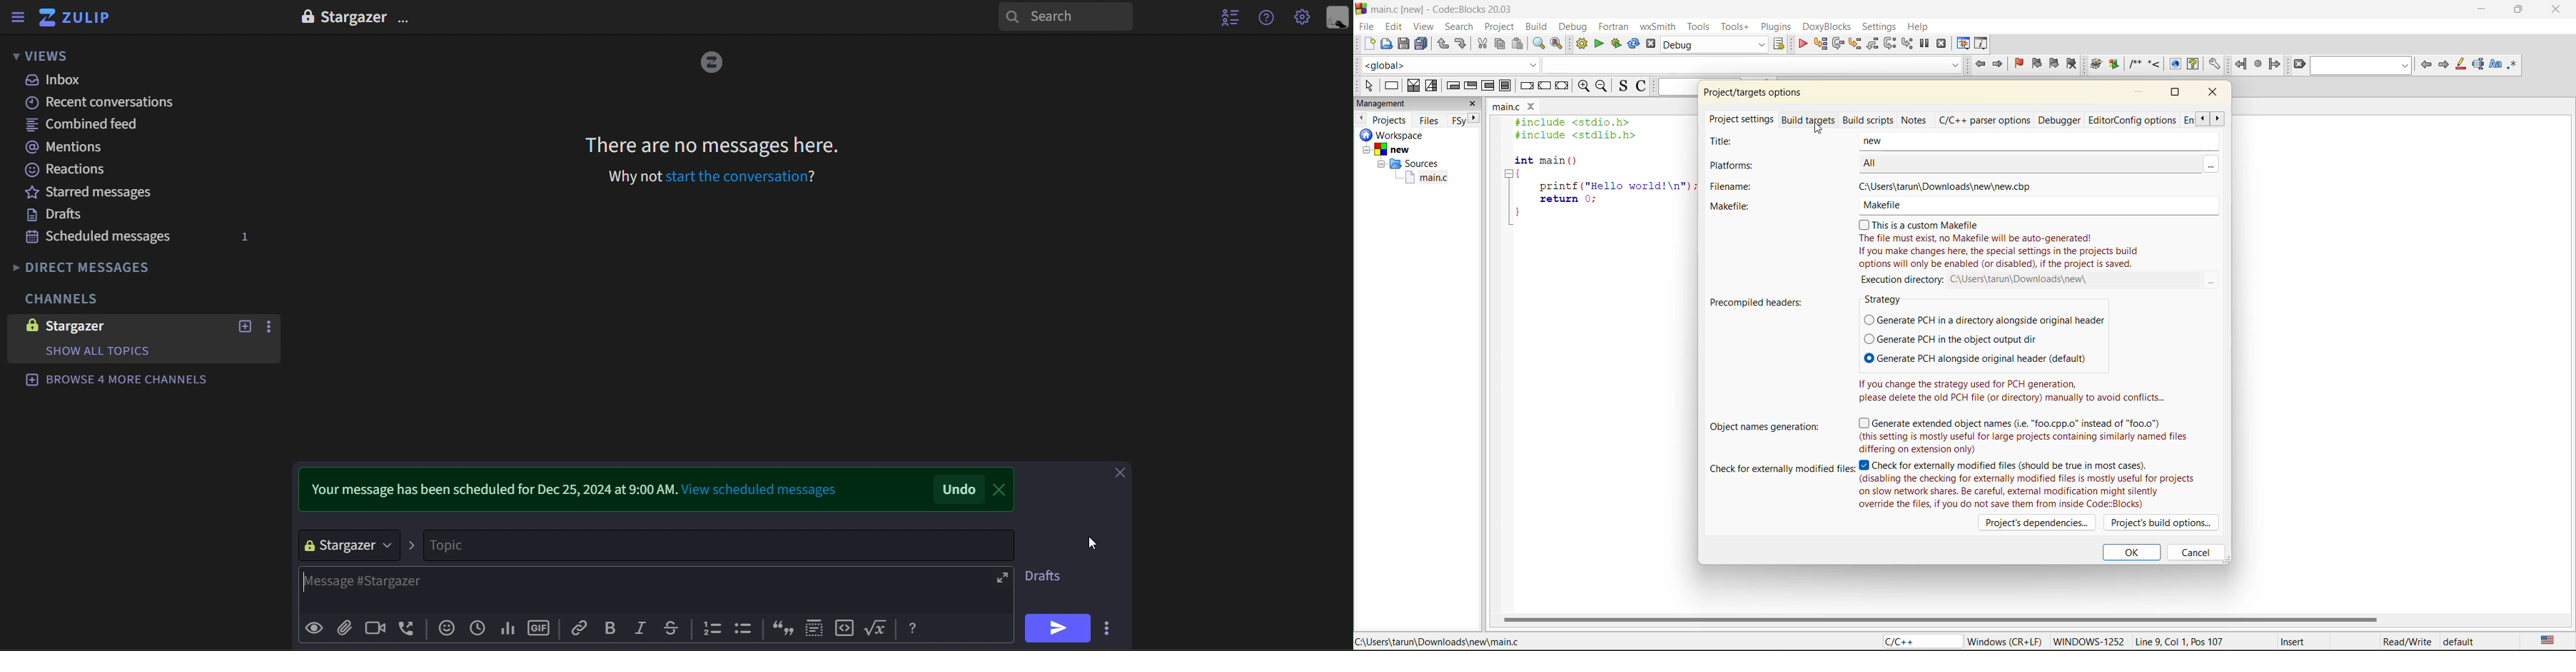 This screenshot has height=672, width=2576. What do you see at coordinates (1810, 122) in the screenshot?
I see `build targets` at bounding box center [1810, 122].